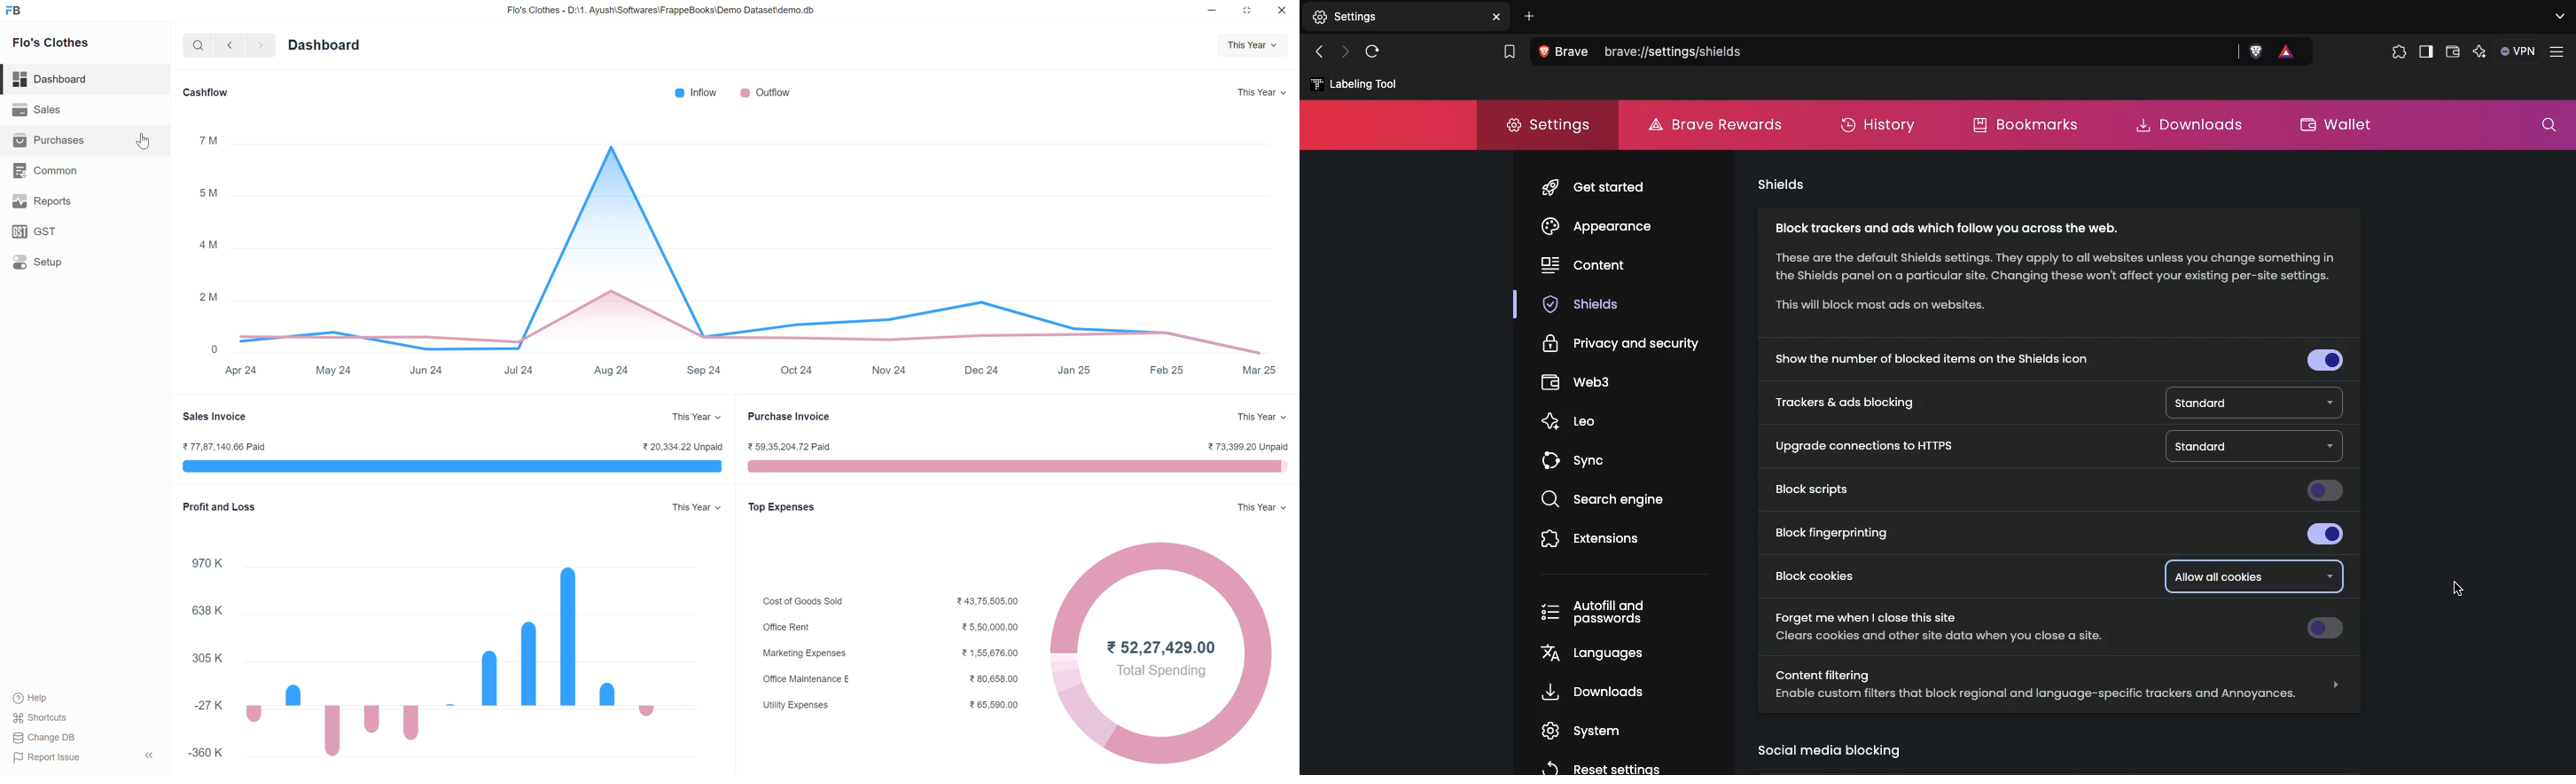  What do you see at coordinates (1831, 752) in the screenshot?
I see `Social media blocking` at bounding box center [1831, 752].